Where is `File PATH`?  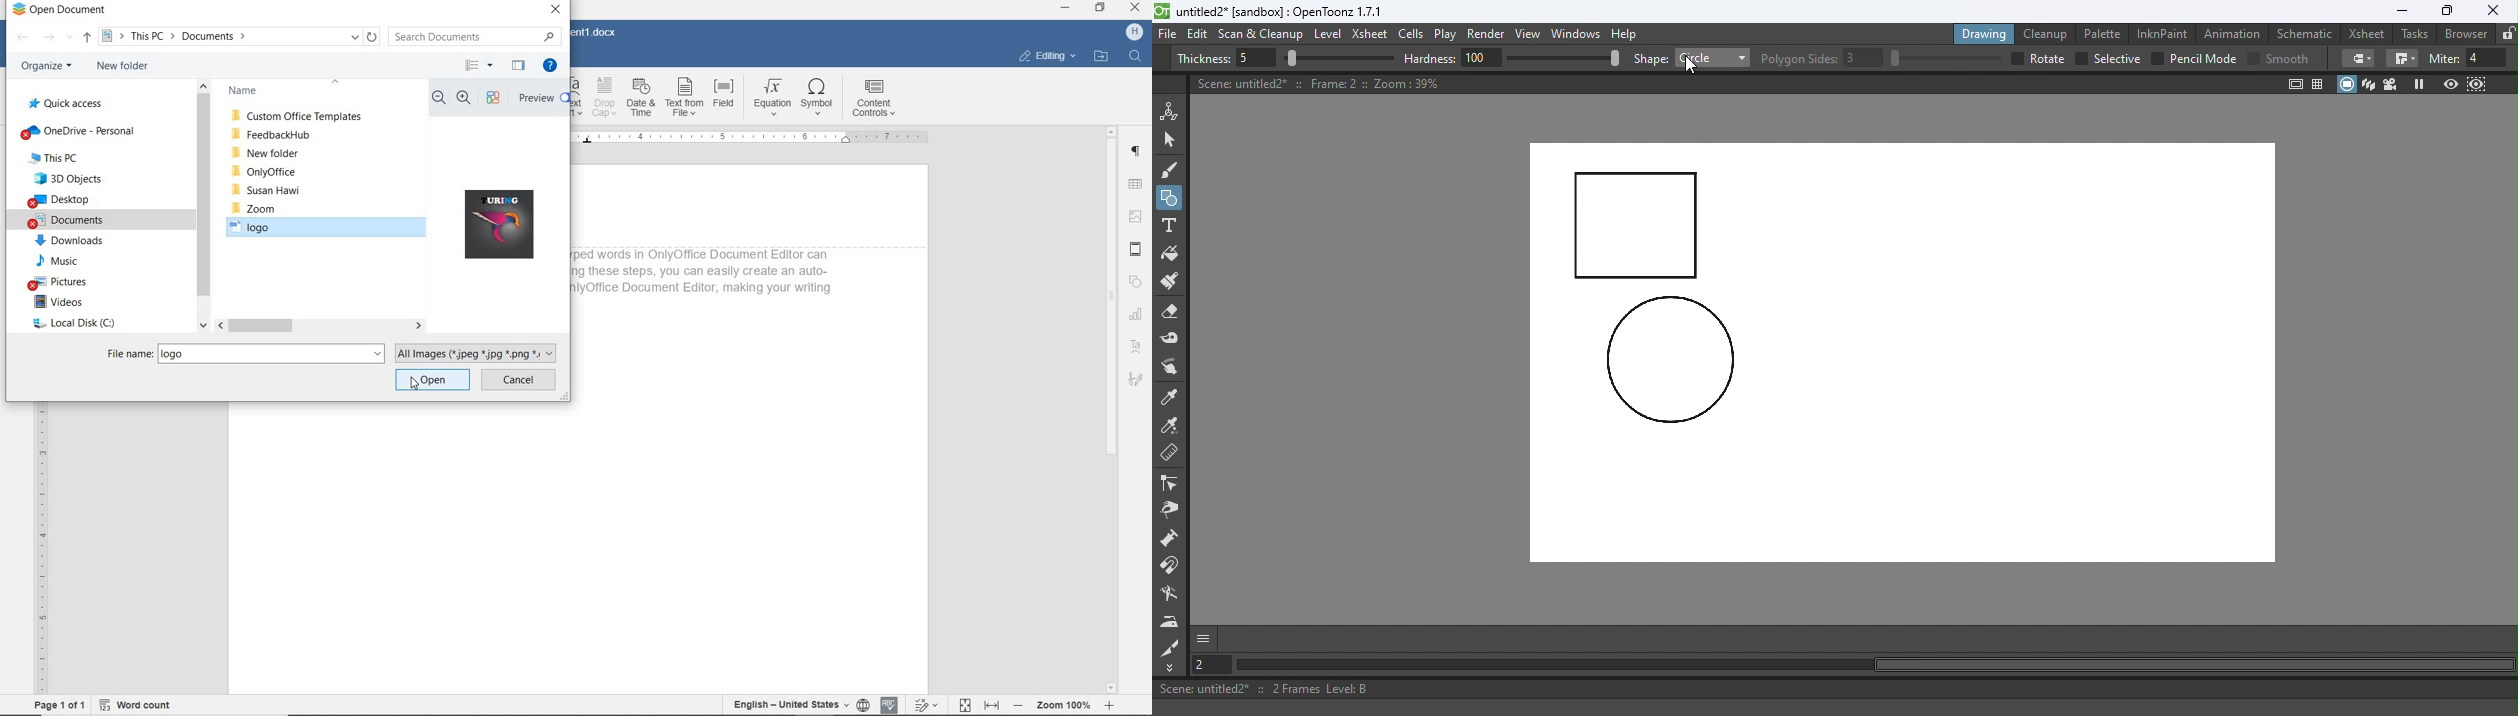 File PATH is located at coordinates (241, 36).